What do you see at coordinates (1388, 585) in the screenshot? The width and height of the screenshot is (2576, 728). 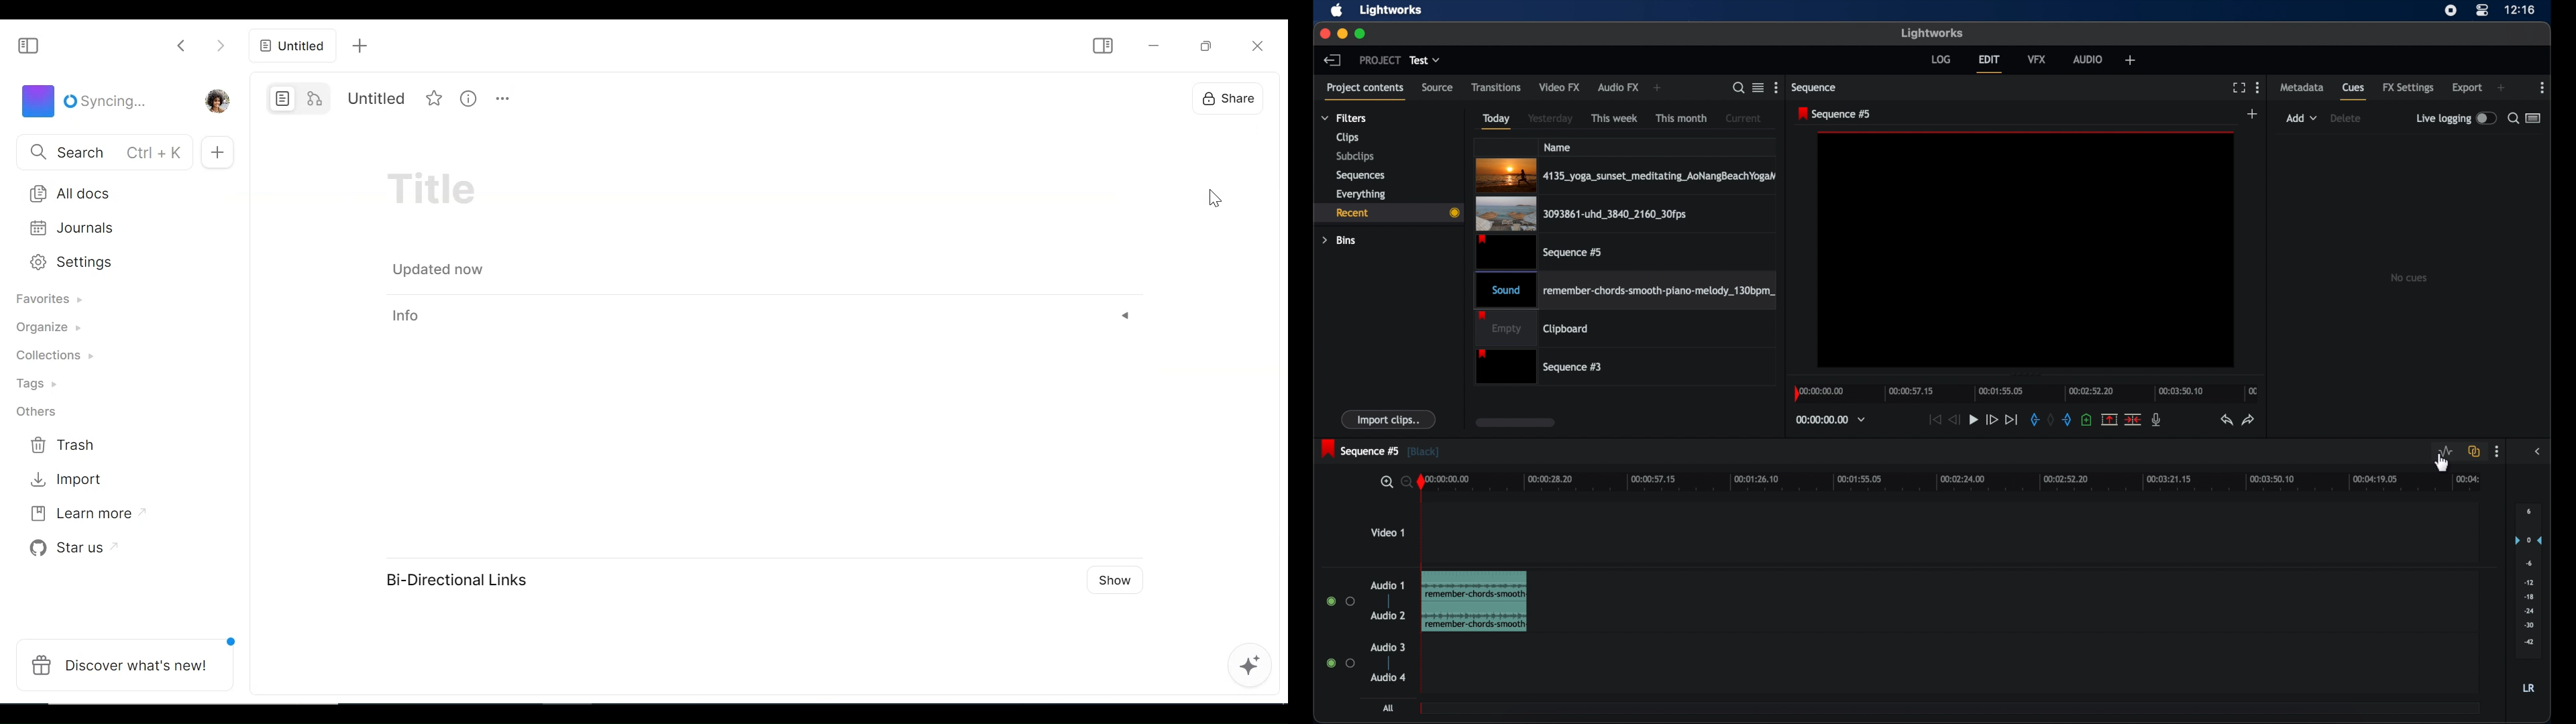 I see `audio 1` at bounding box center [1388, 585].